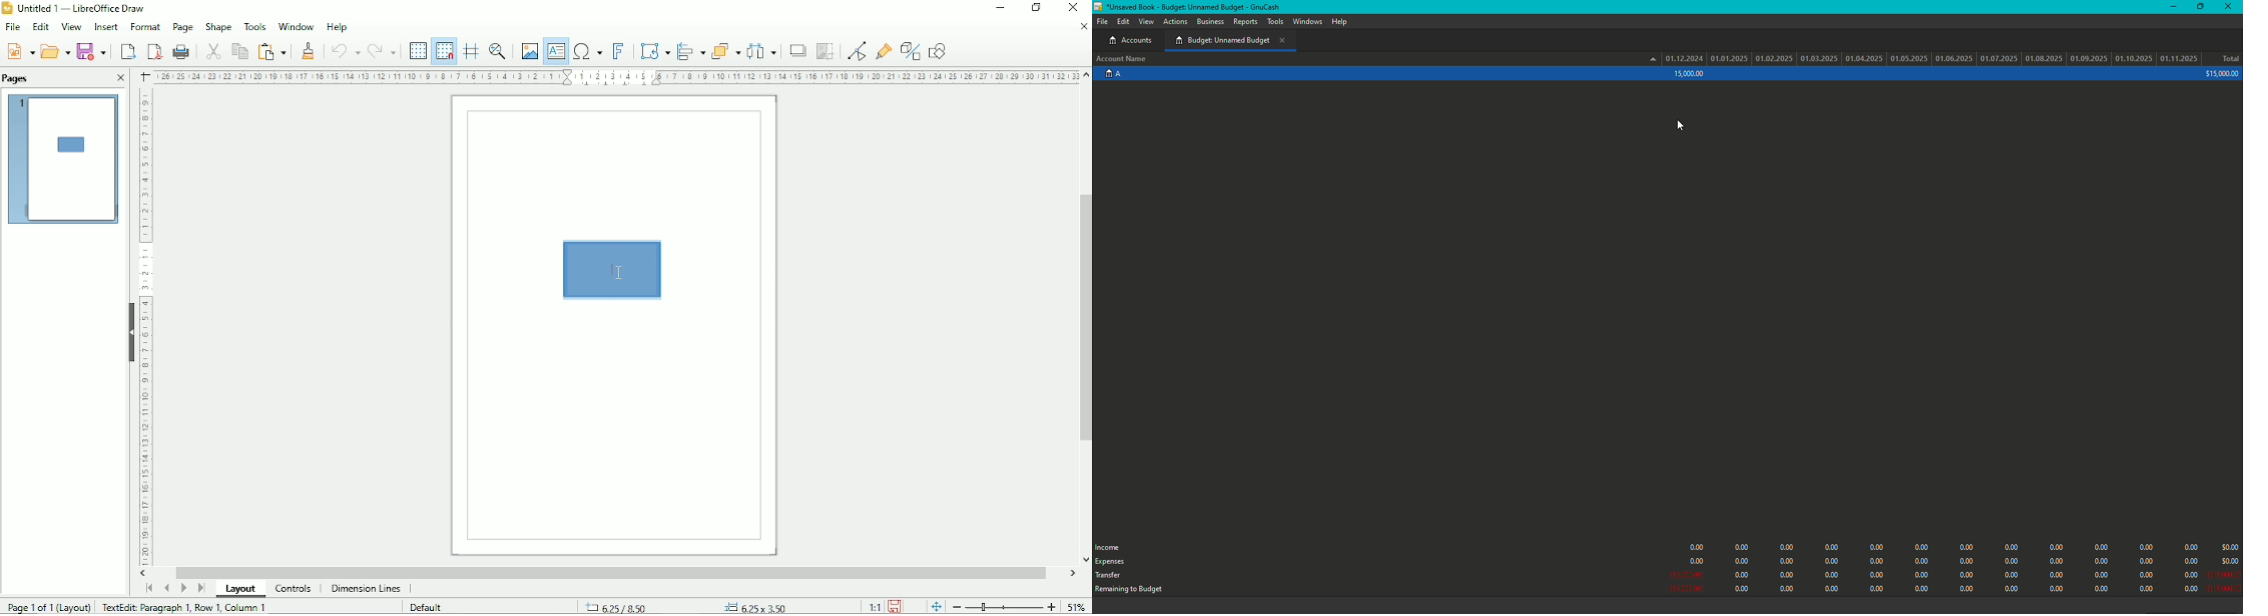 This screenshot has height=616, width=2268. I want to click on Zoom & pan, so click(499, 49).